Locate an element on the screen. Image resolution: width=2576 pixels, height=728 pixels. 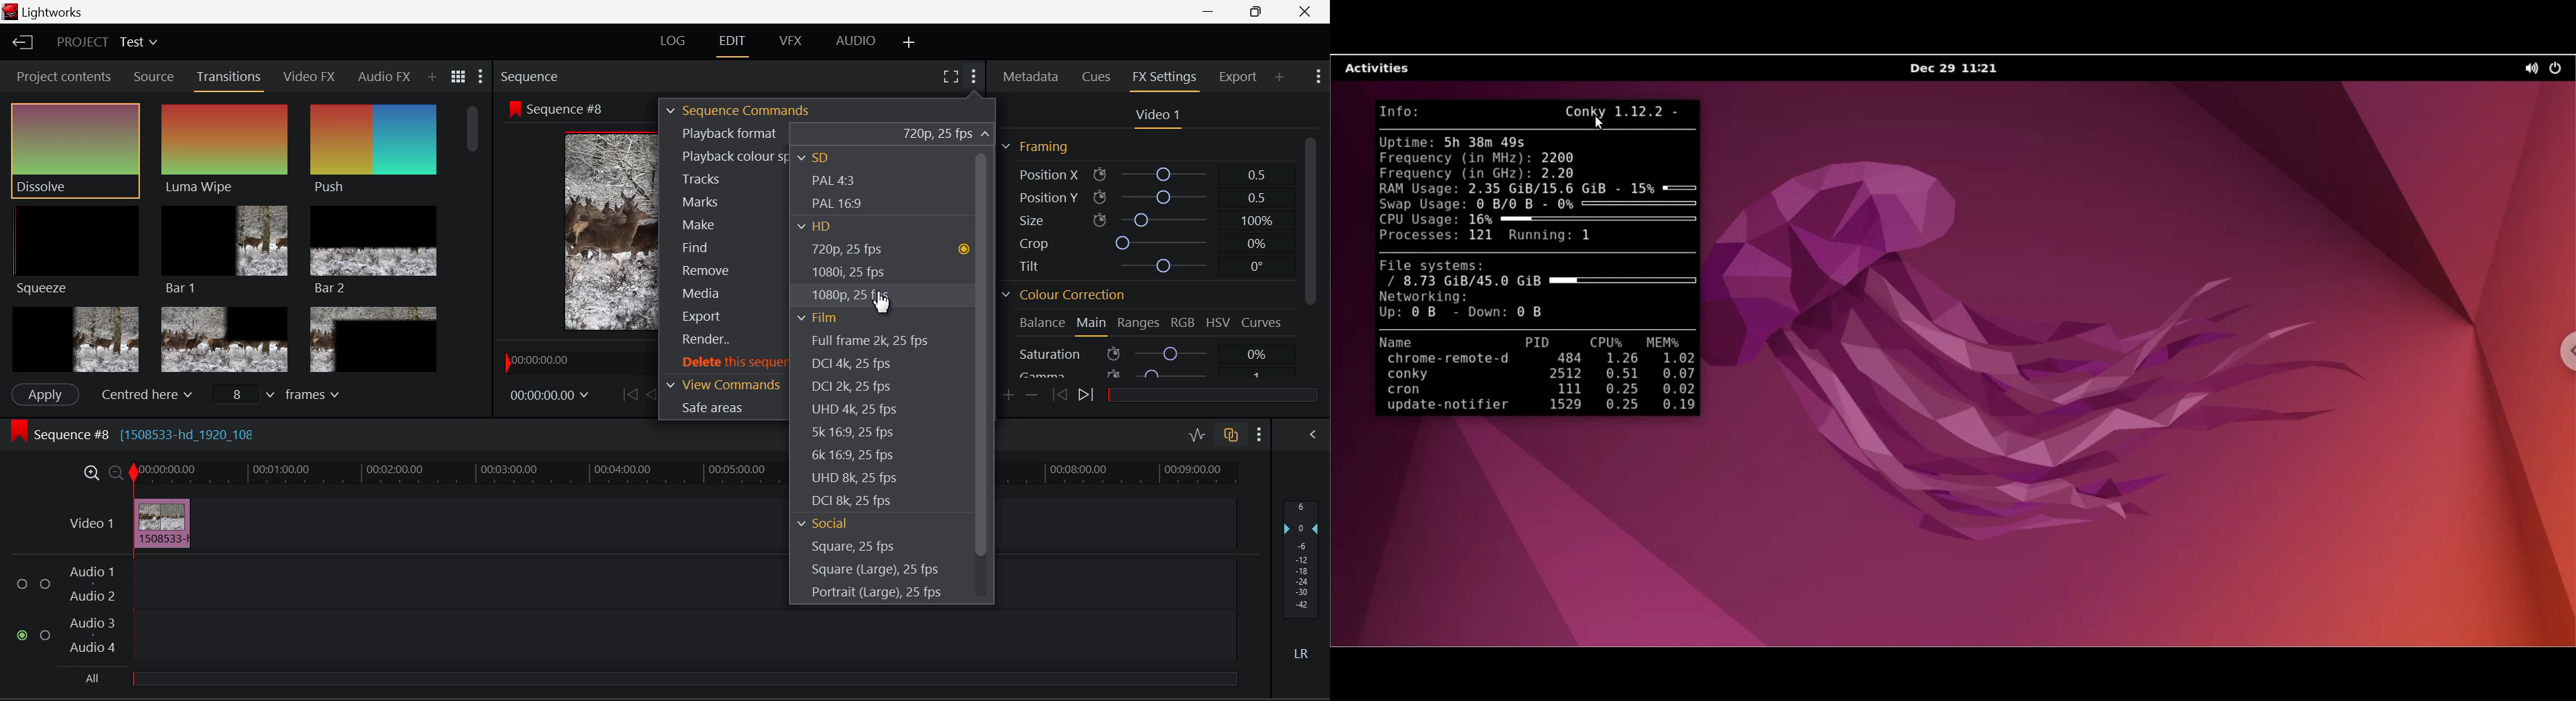
Show Settings is located at coordinates (482, 75).